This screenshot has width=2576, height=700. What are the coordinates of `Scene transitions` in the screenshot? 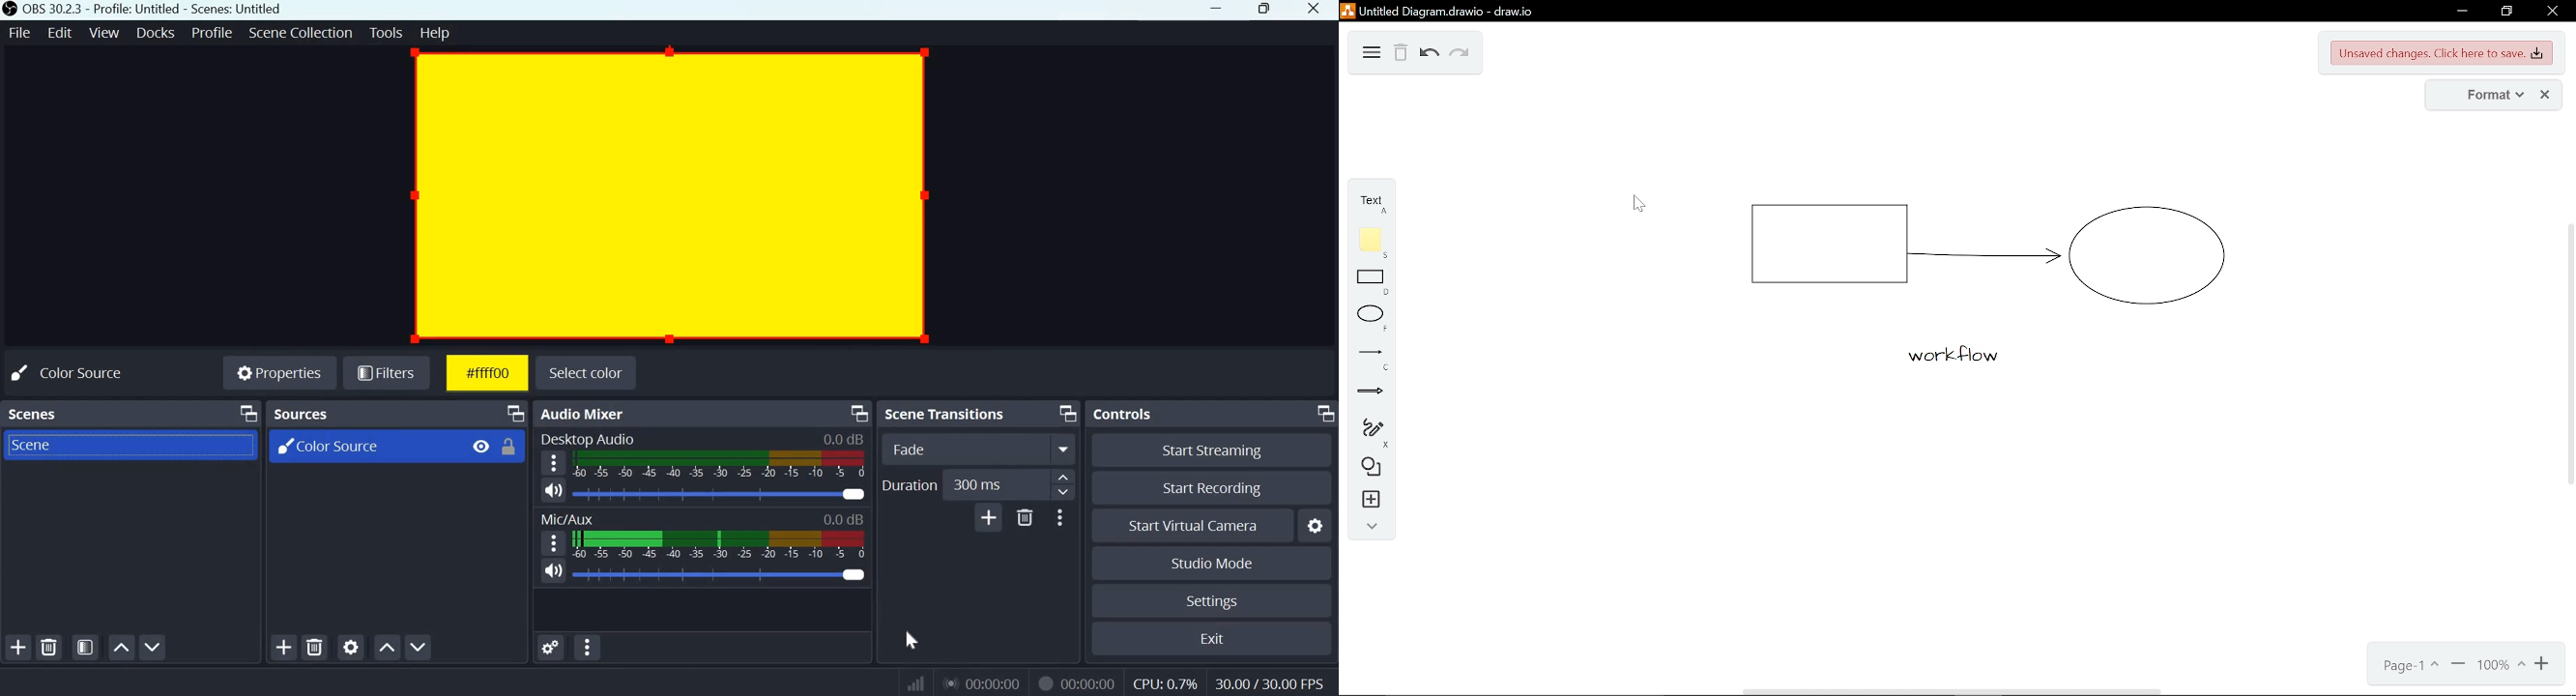 It's located at (949, 413).